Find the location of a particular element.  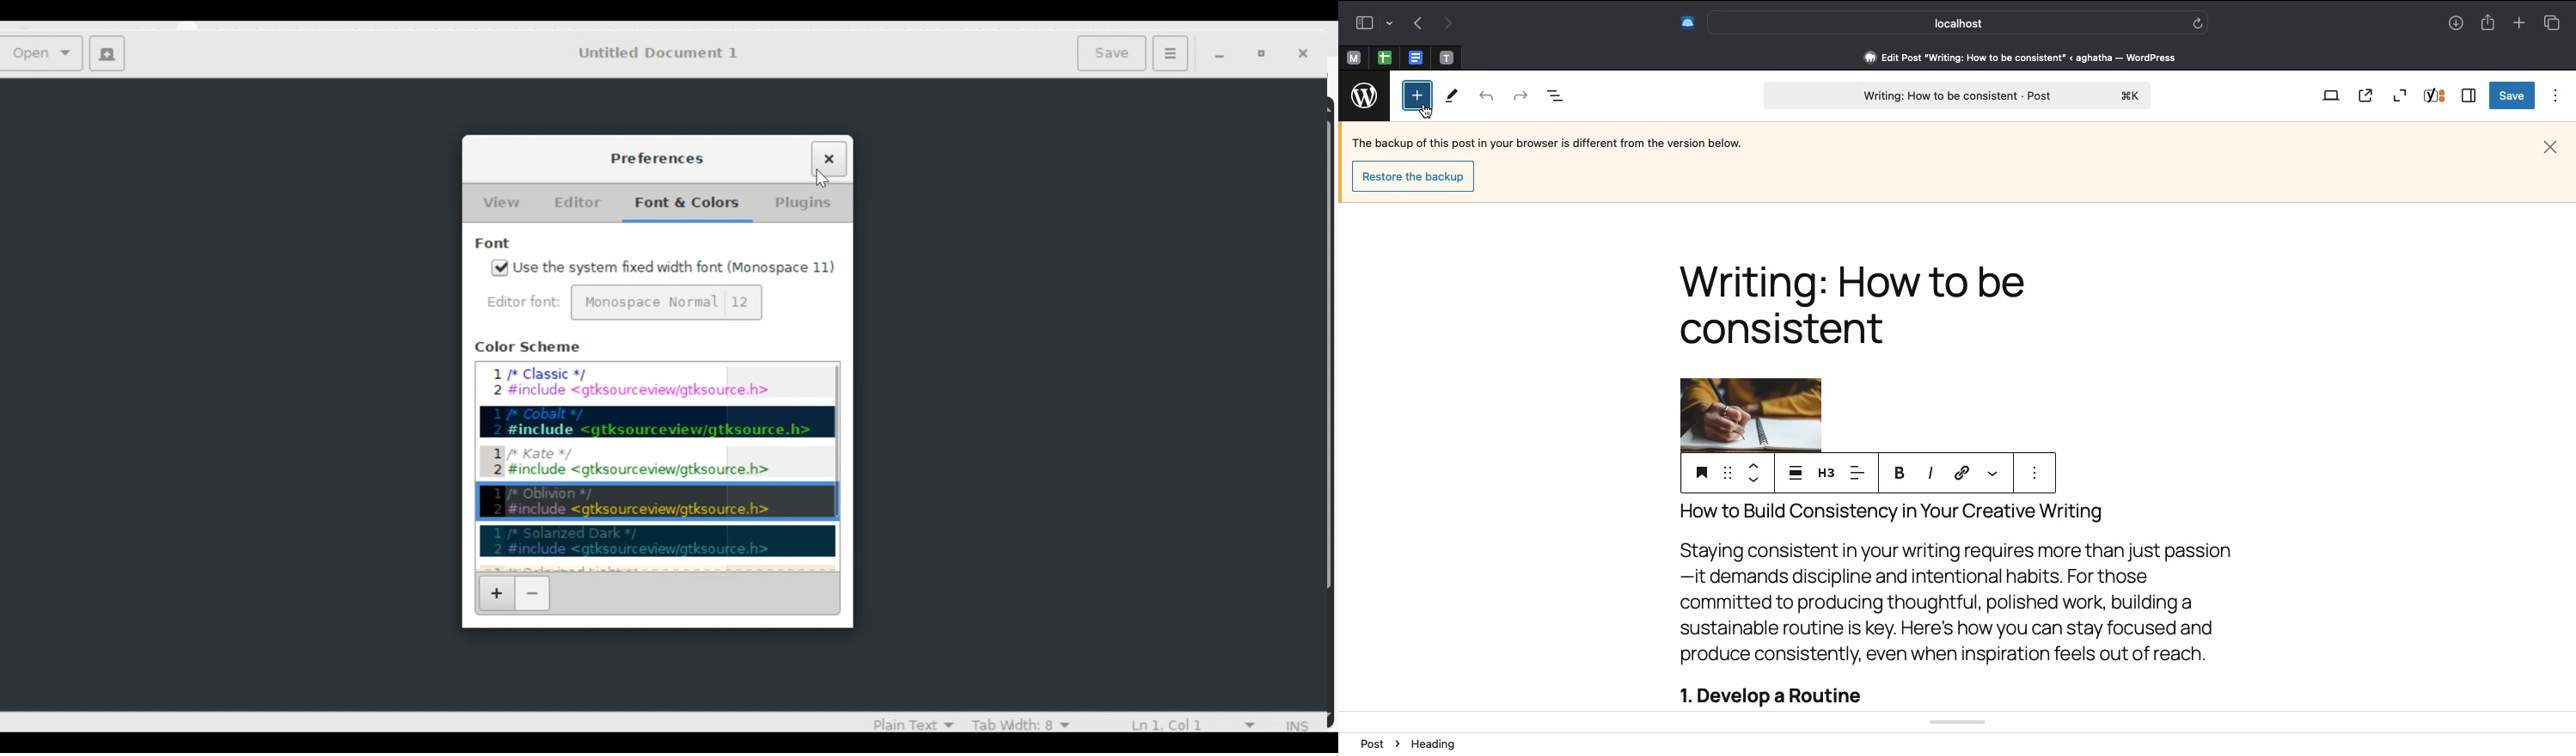

Save is located at coordinates (2512, 95).